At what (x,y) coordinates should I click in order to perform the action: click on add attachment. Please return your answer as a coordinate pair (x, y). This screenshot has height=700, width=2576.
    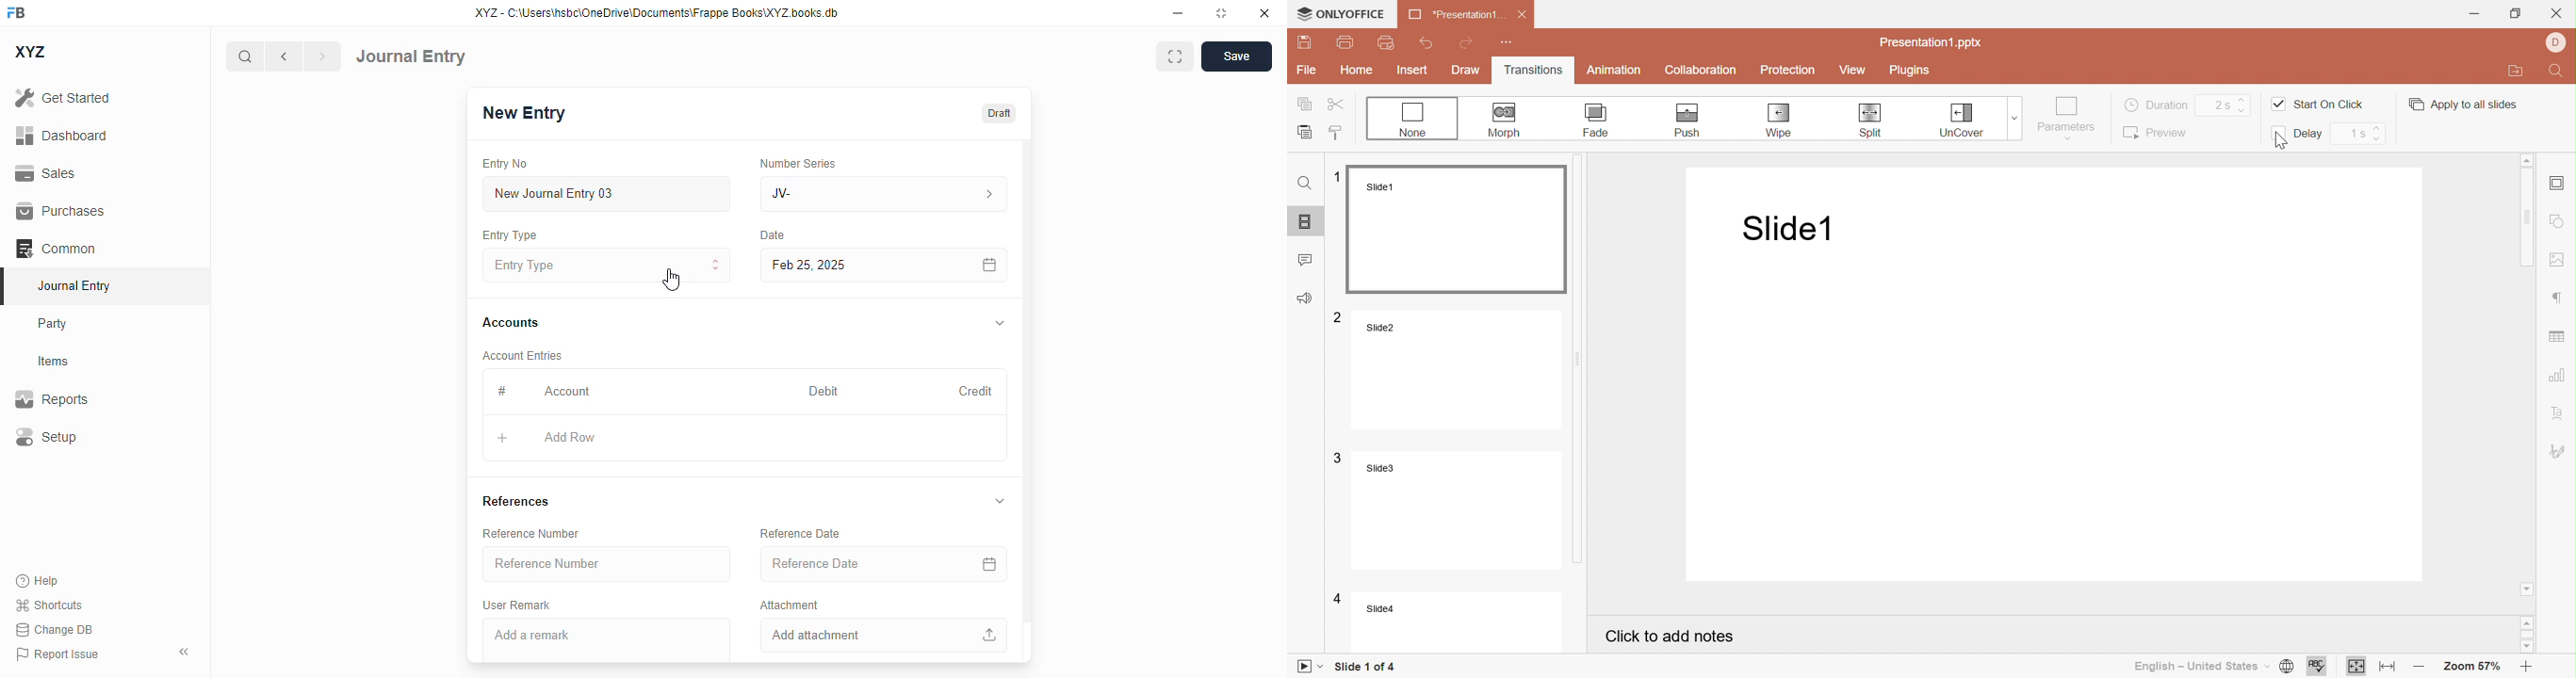
    Looking at the image, I should click on (884, 635).